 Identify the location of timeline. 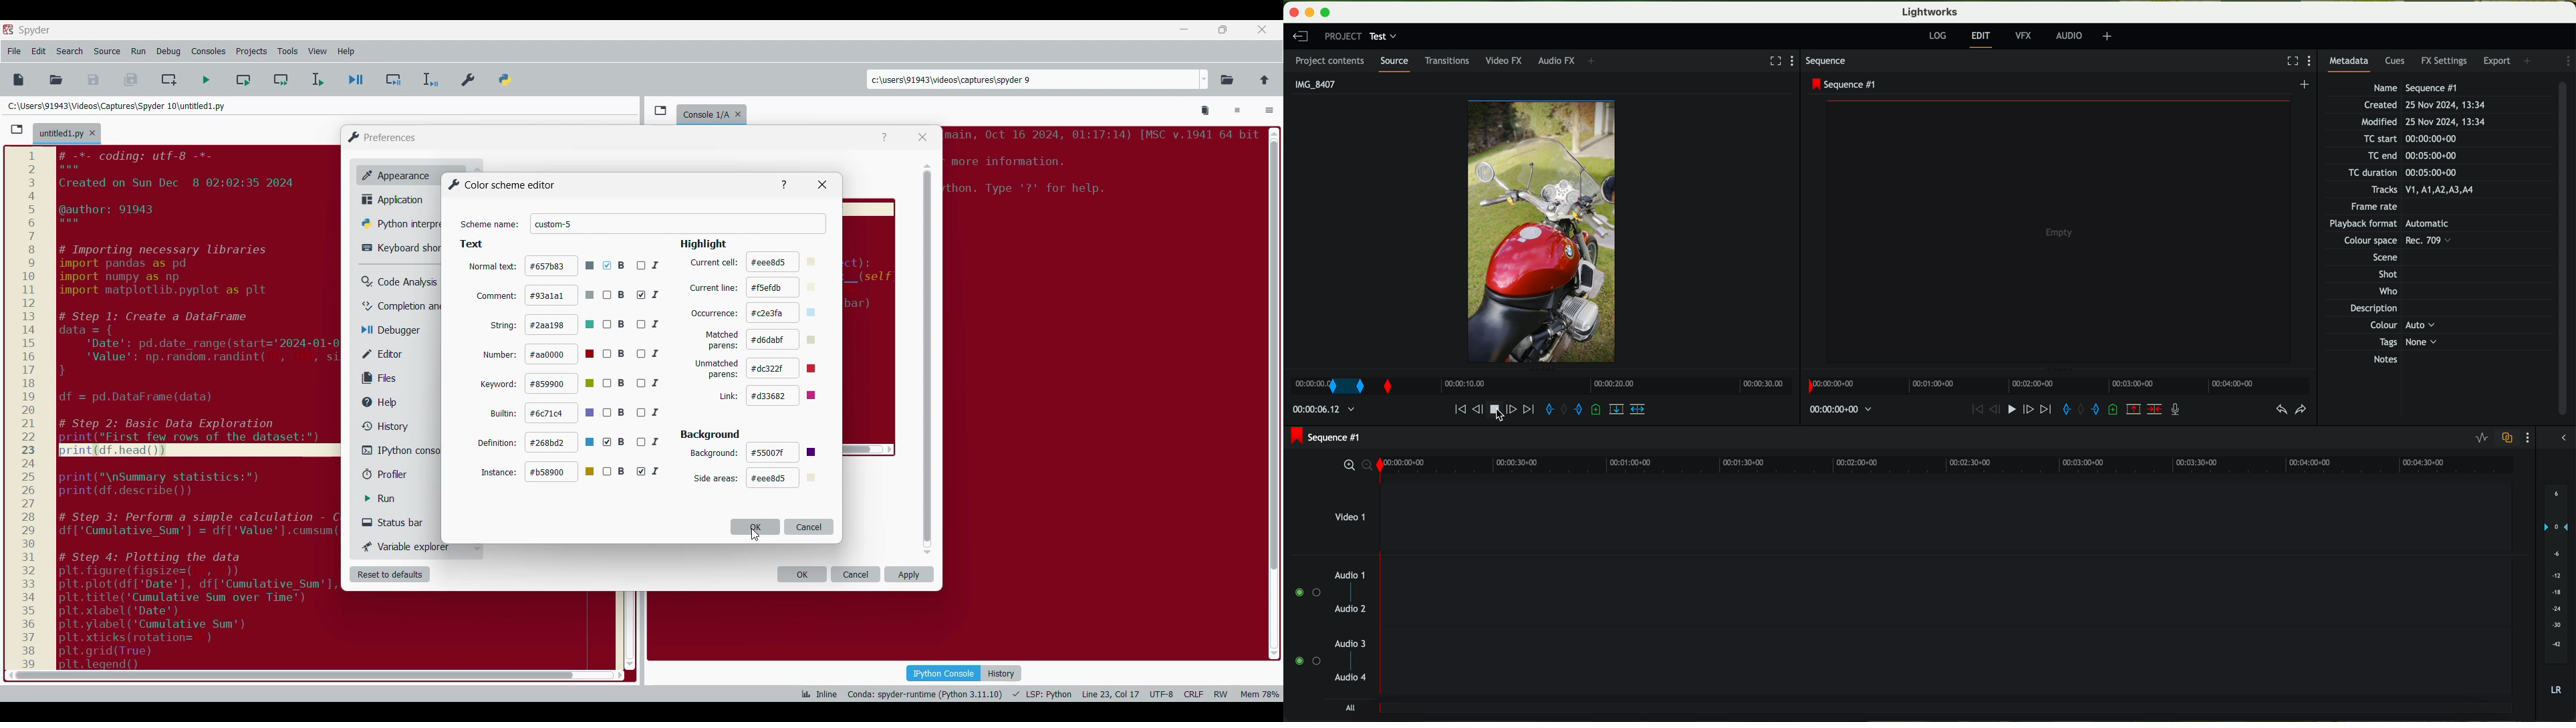
(2058, 386).